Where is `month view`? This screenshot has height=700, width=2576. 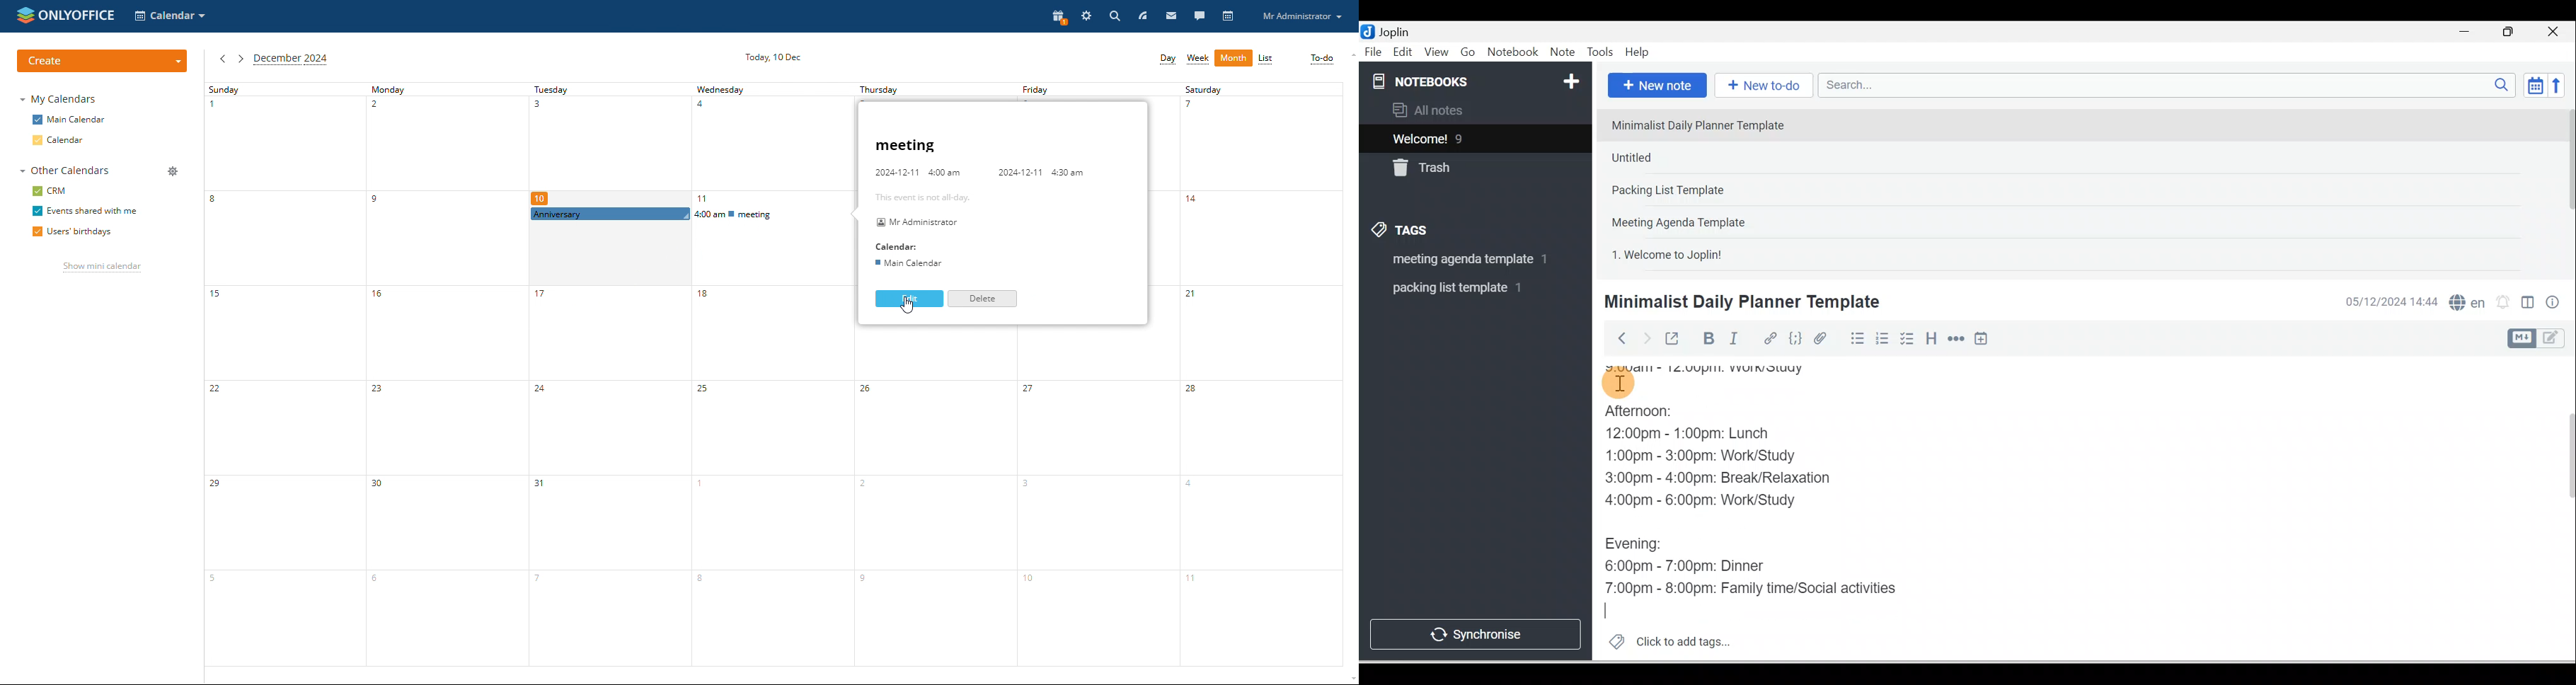 month view is located at coordinates (1234, 58).